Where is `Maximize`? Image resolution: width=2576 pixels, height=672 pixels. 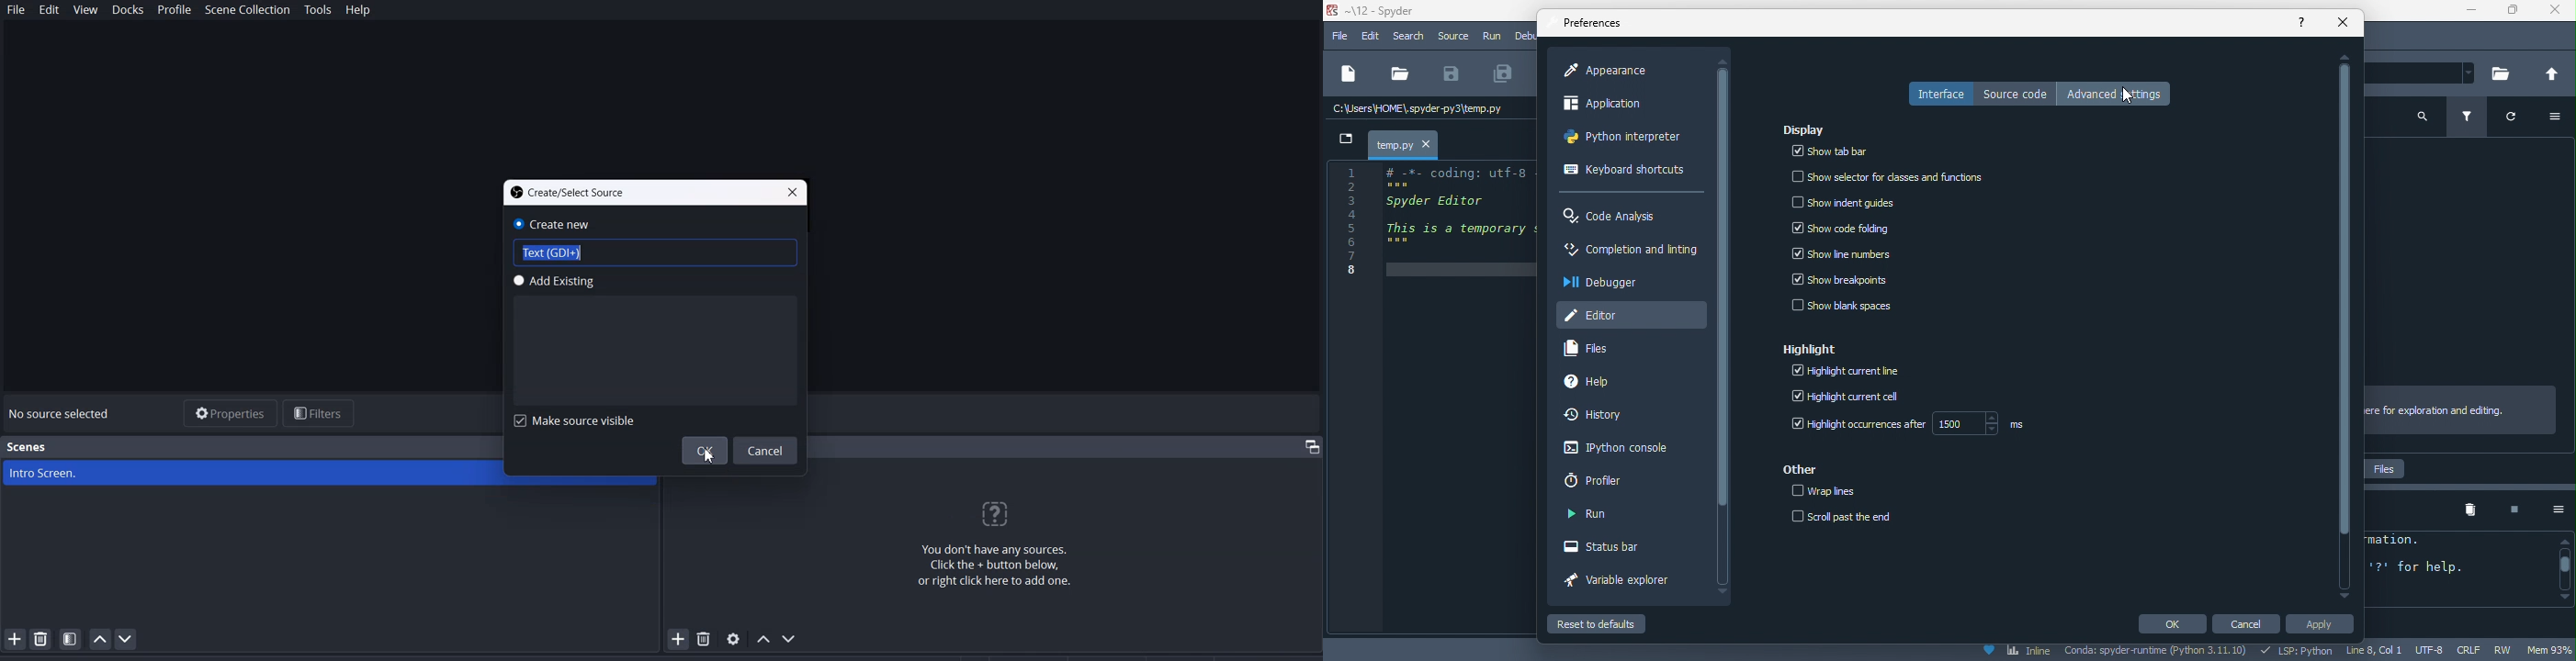 Maximize is located at coordinates (1306, 444).